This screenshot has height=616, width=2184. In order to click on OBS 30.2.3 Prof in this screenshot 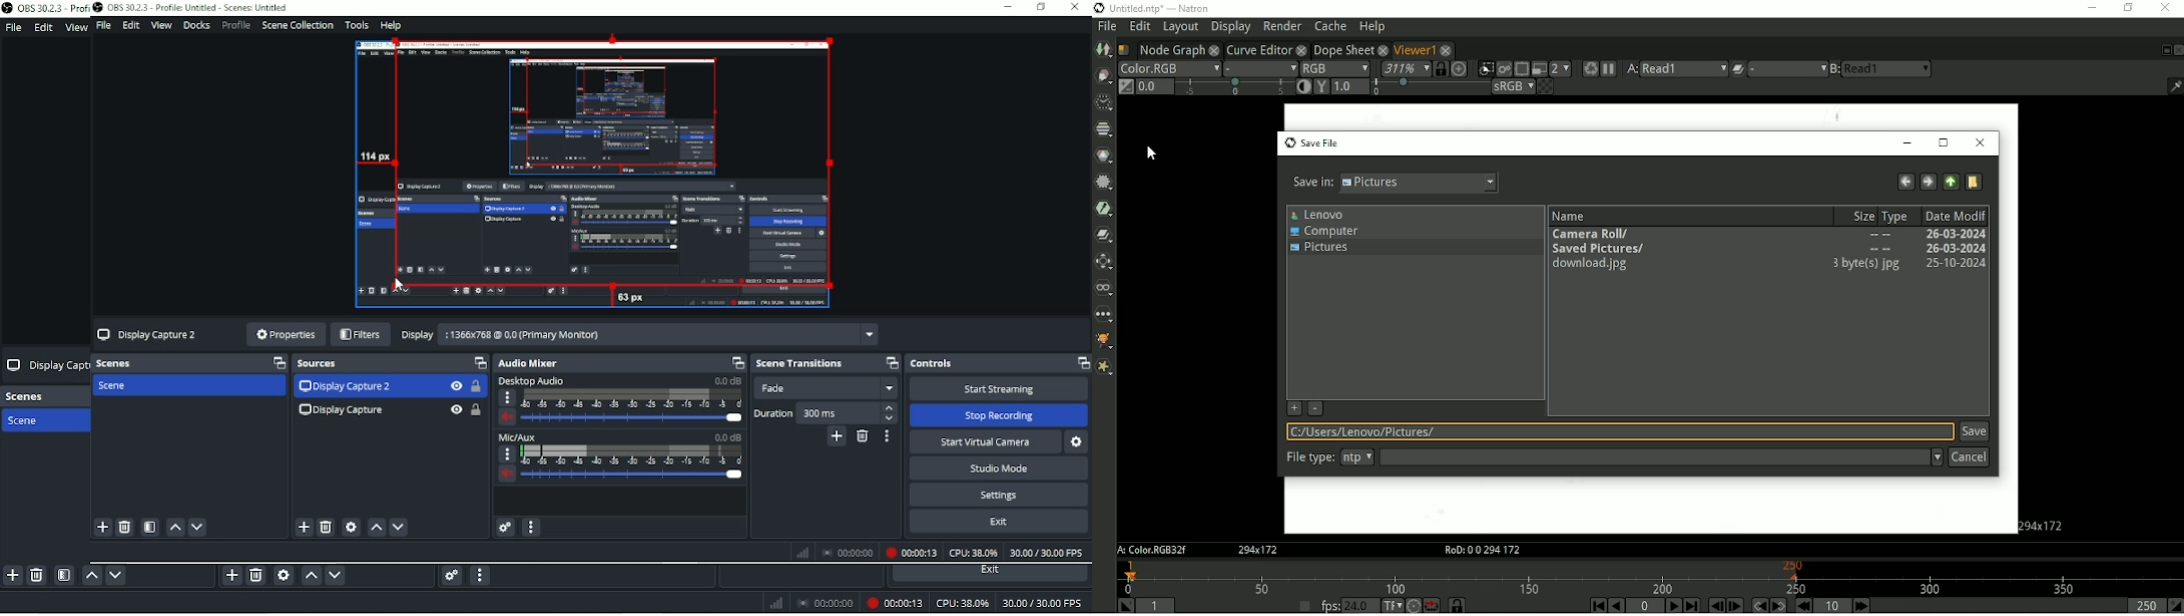, I will do `click(45, 9)`.